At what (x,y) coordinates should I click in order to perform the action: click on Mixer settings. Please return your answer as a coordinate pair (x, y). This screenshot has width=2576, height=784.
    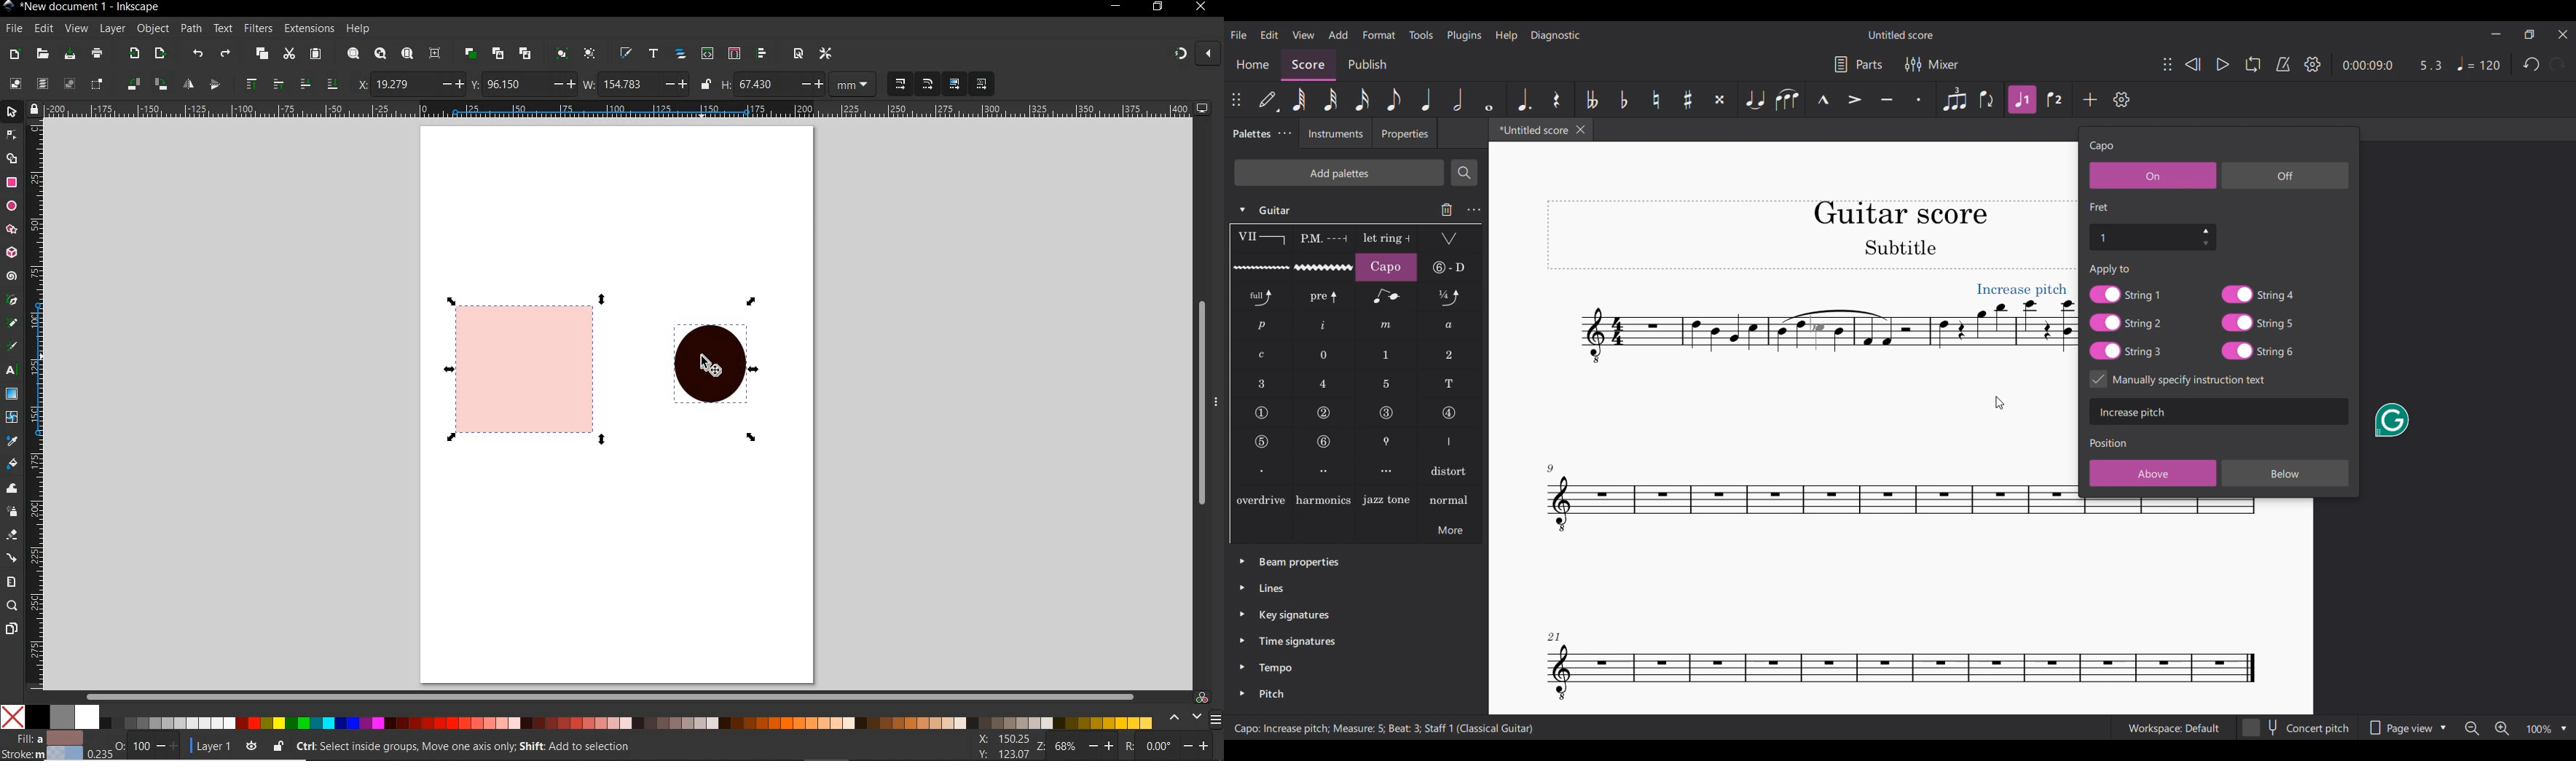
    Looking at the image, I should click on (1932, 64).